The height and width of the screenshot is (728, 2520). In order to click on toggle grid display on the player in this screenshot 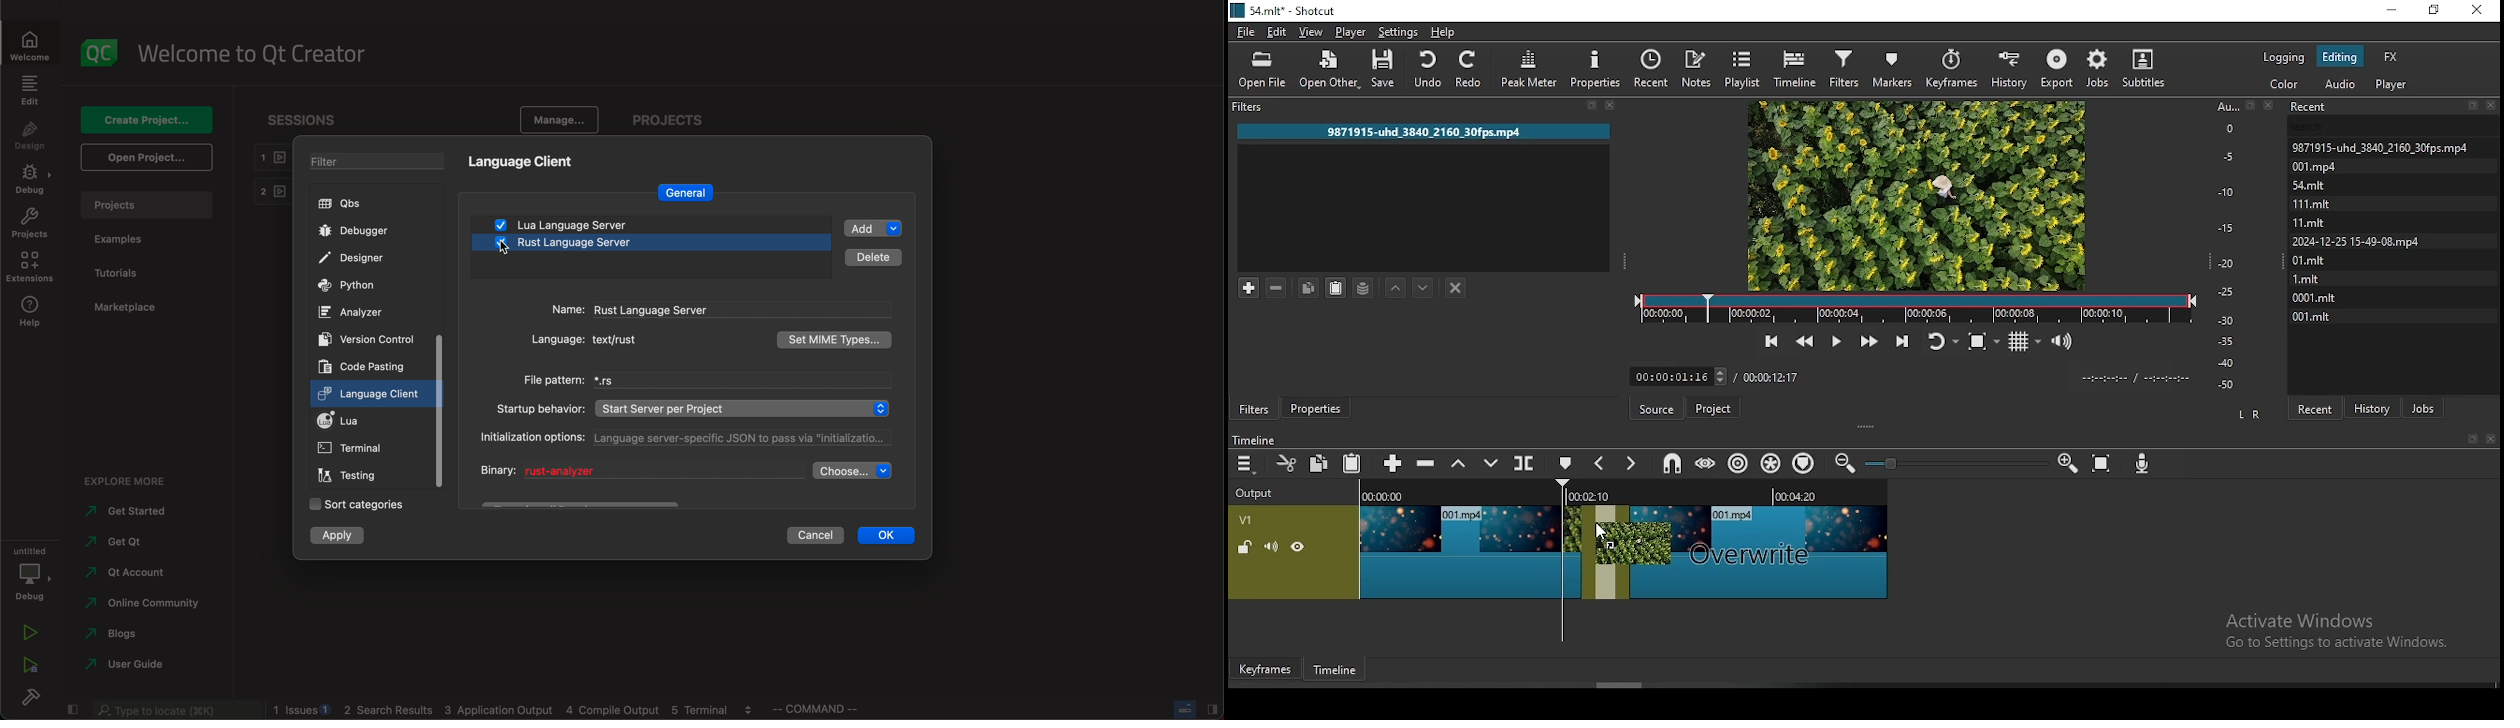, I will do `click(2023, 340)`.